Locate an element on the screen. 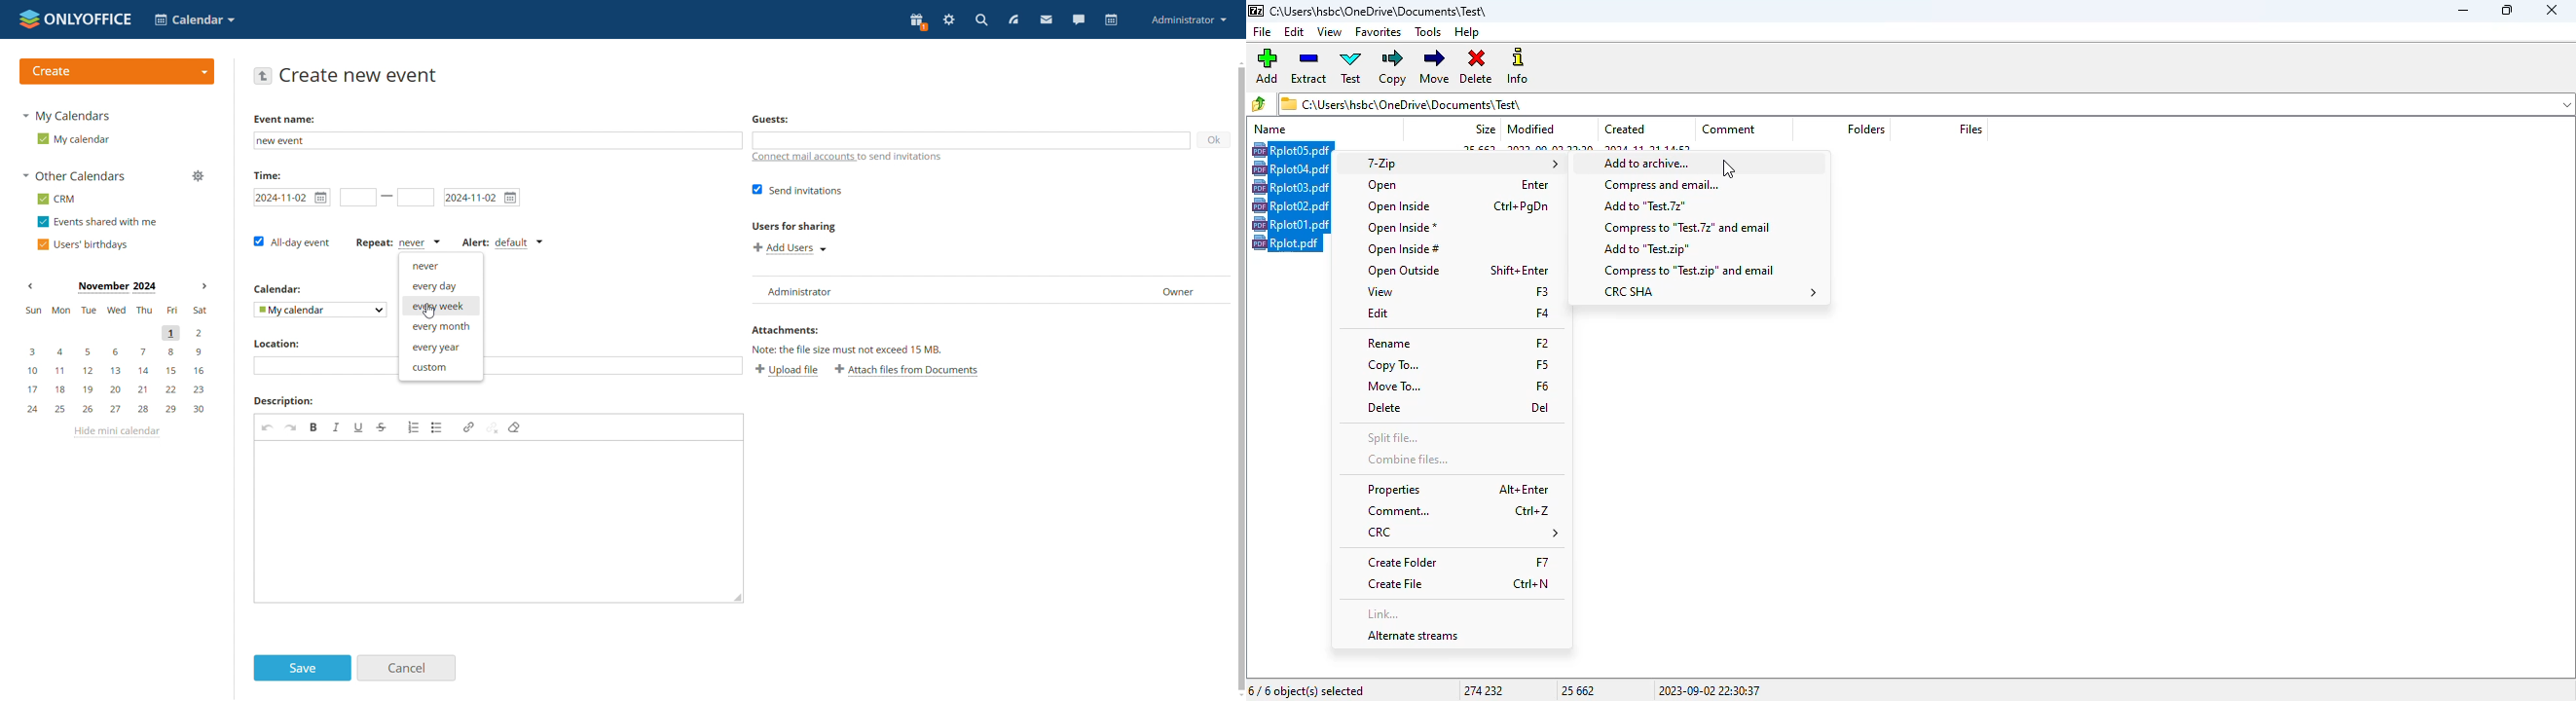  open inside* is located at coordinates (1403, 228).